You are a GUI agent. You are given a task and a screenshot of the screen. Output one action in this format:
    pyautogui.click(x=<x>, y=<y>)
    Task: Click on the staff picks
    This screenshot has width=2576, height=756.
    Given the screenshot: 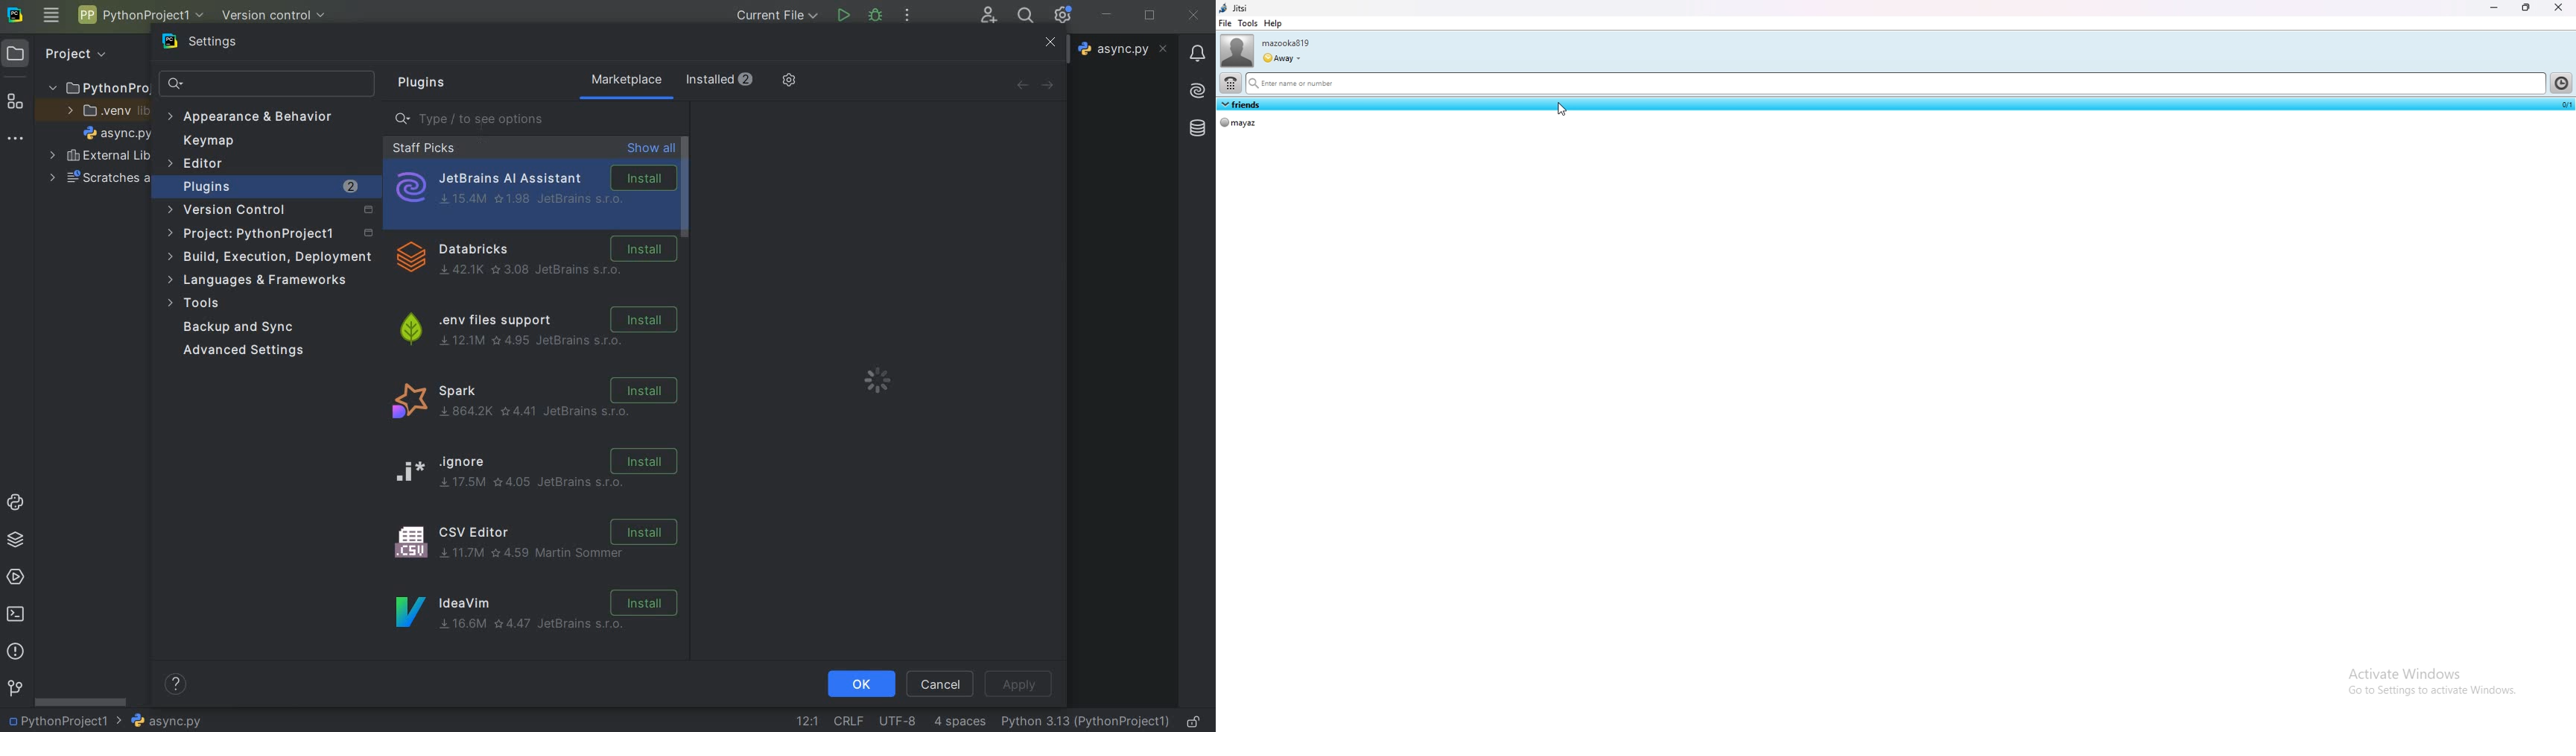 What is the action you would take?
    pyautogui.click(x=425, y=149)
    